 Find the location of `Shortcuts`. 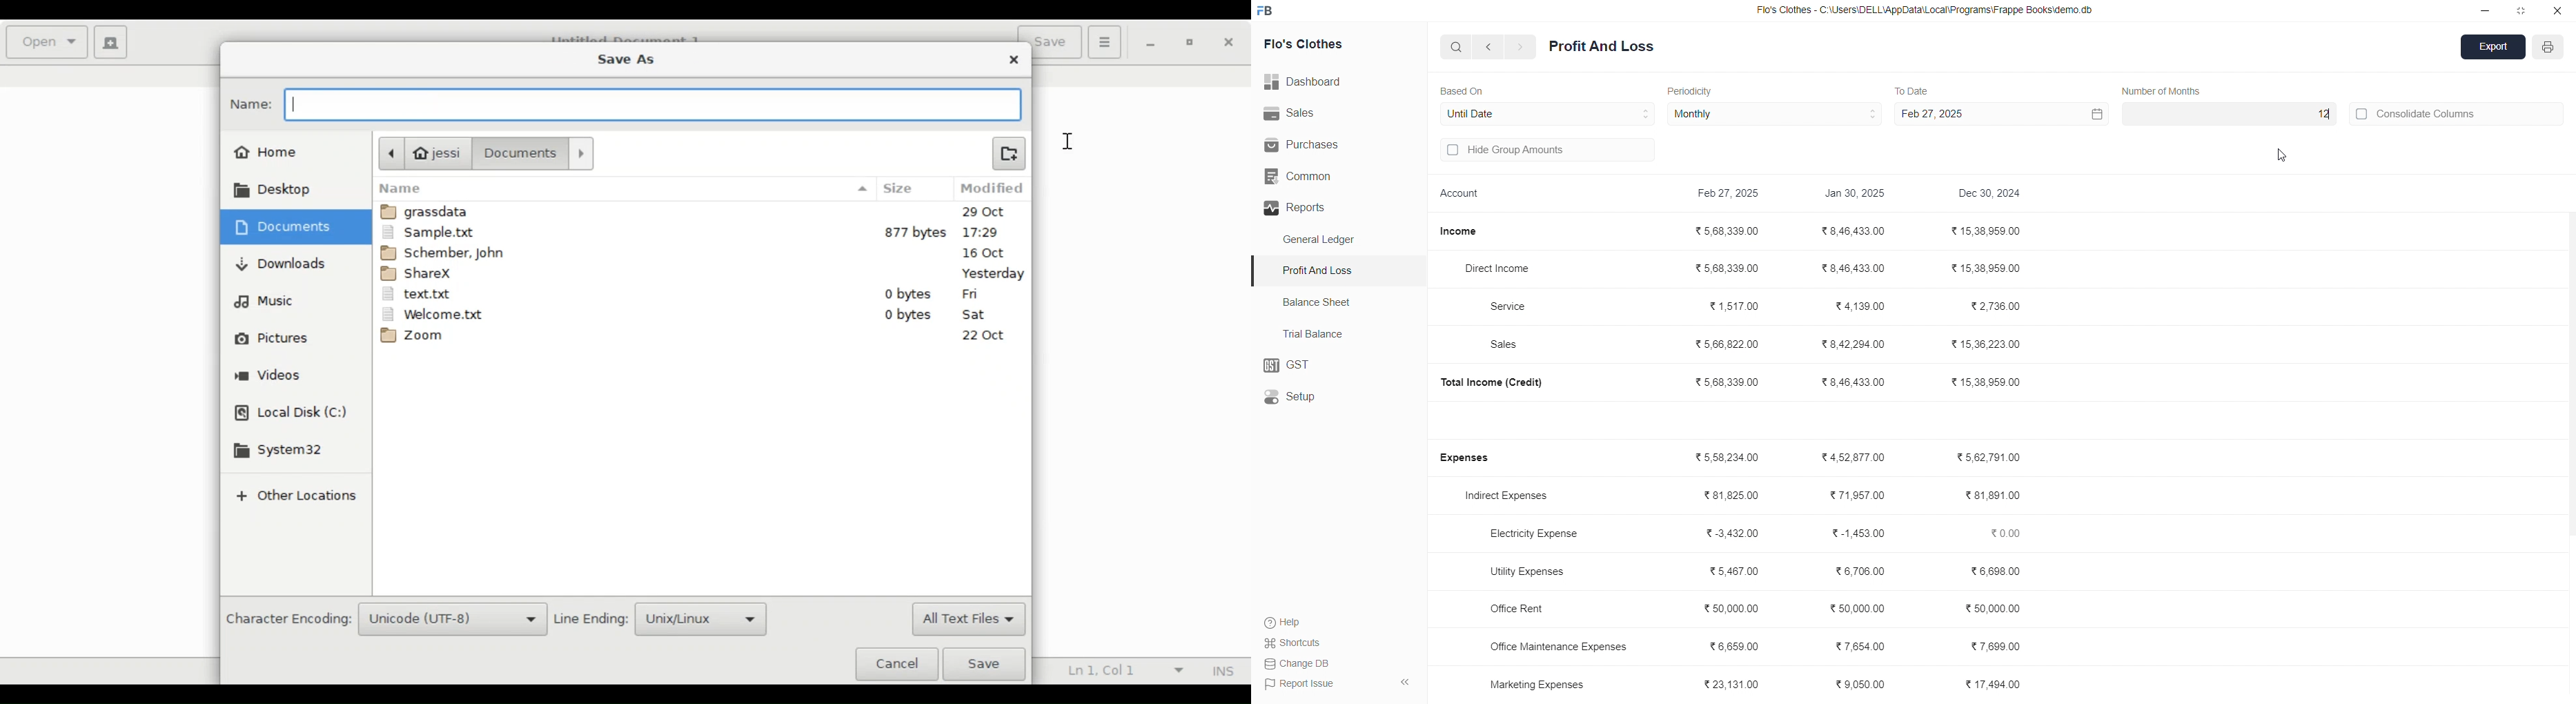

Shortcuts is located at coordinates (1297, 642).